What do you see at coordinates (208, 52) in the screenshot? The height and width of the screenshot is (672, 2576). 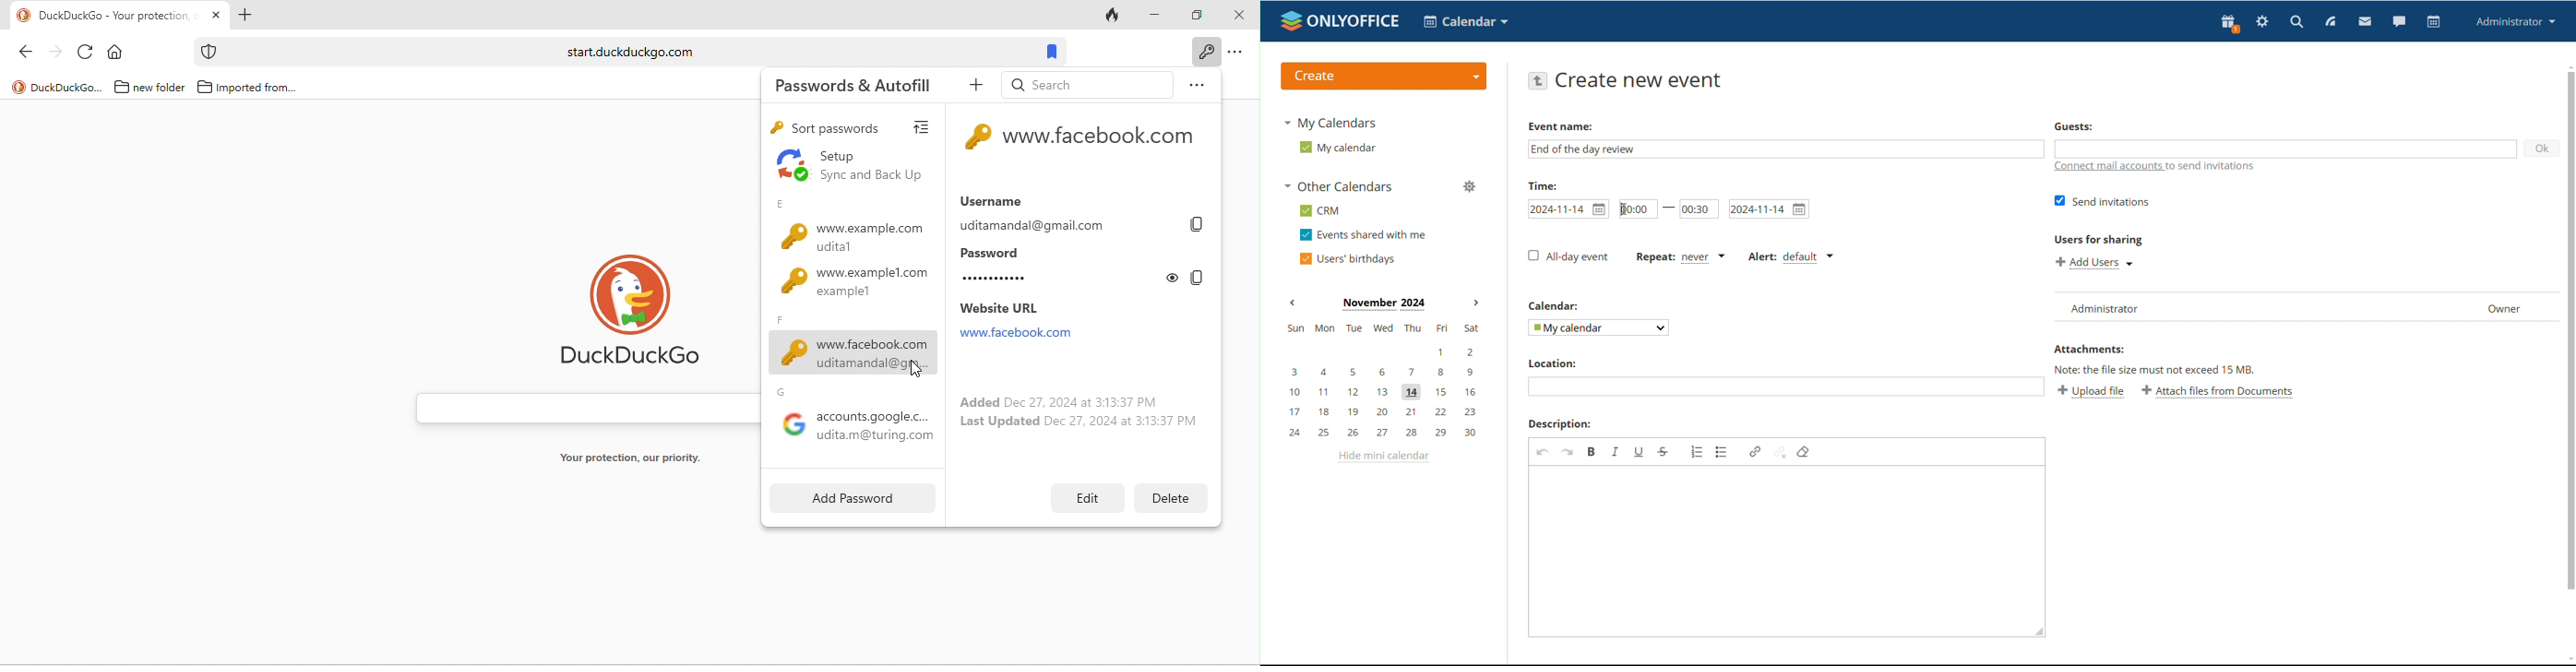 I see `protection` at bounding box center [208, 52].